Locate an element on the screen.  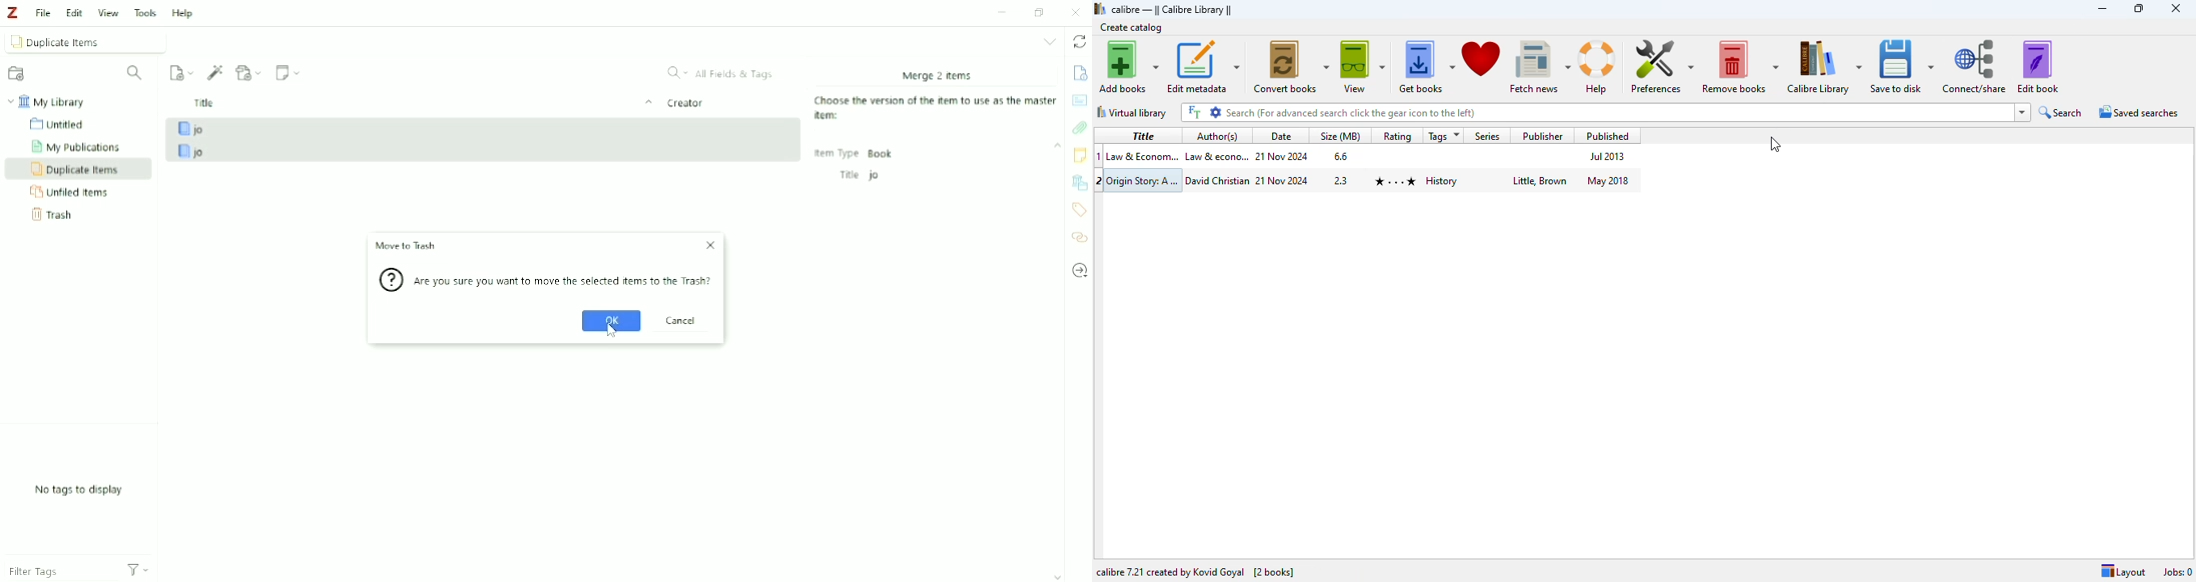
Libraries and Collections is located at coordinates (1080, 181).